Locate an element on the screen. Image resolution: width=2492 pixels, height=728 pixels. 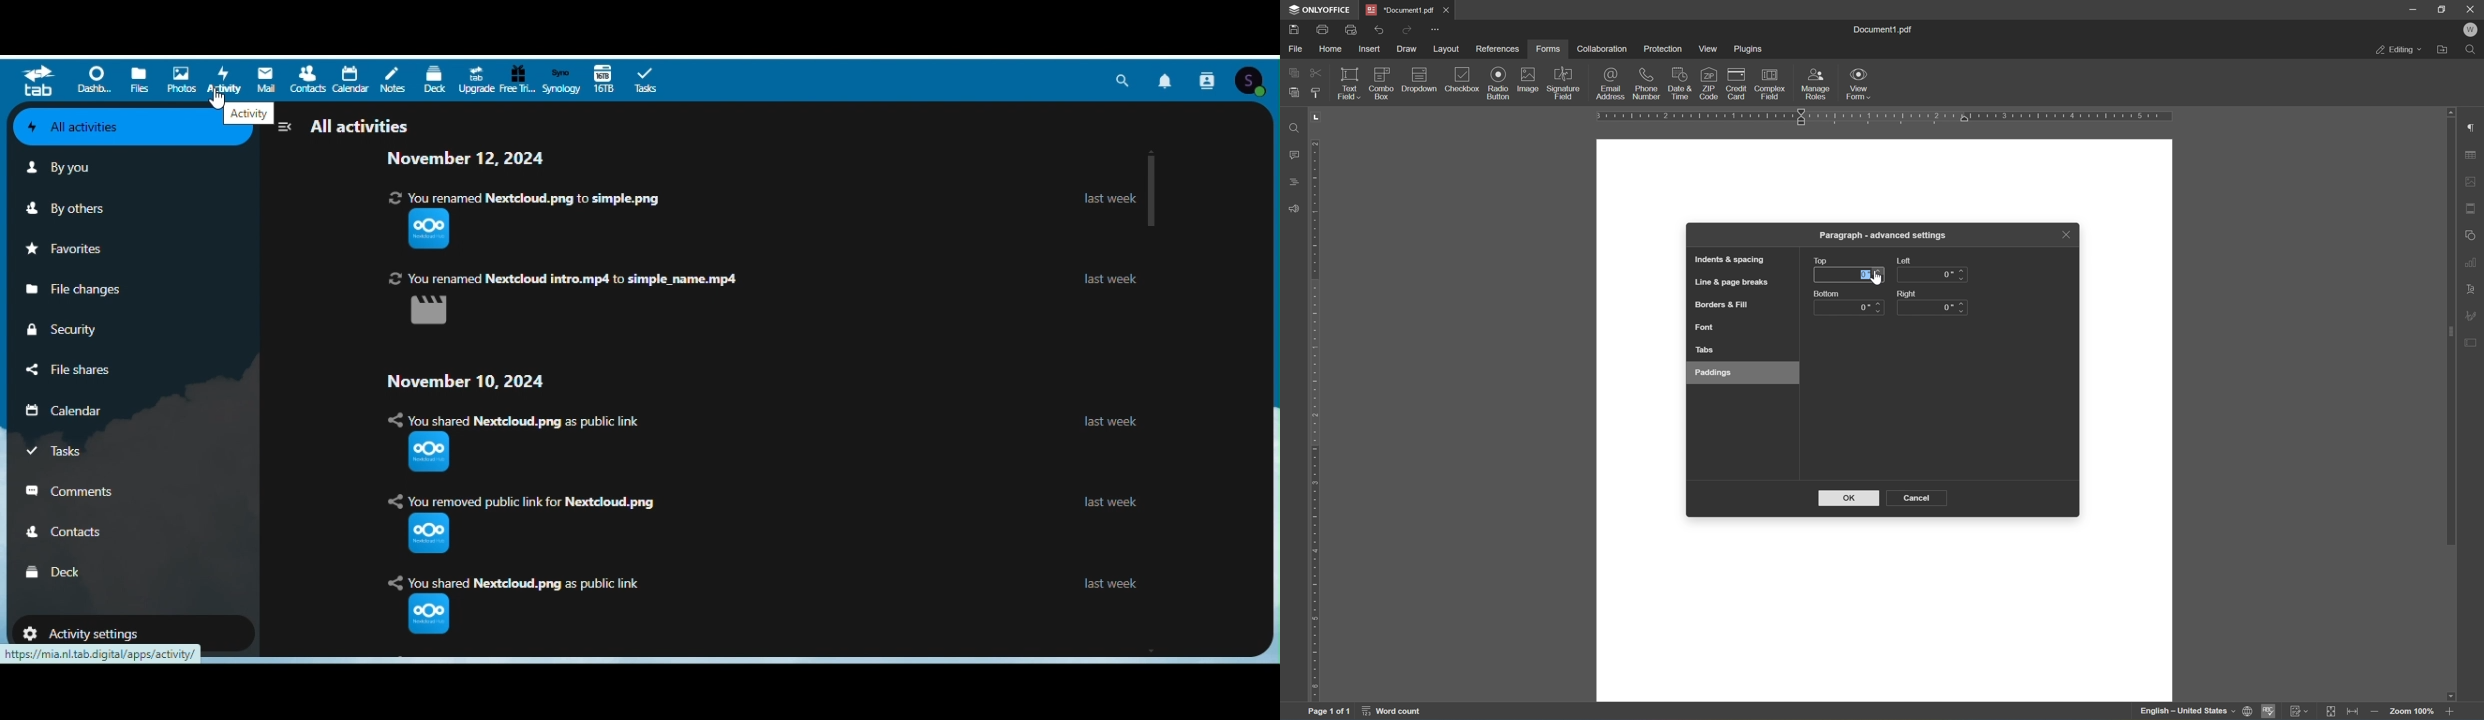
Contact is located at coordinates (1208, 78).